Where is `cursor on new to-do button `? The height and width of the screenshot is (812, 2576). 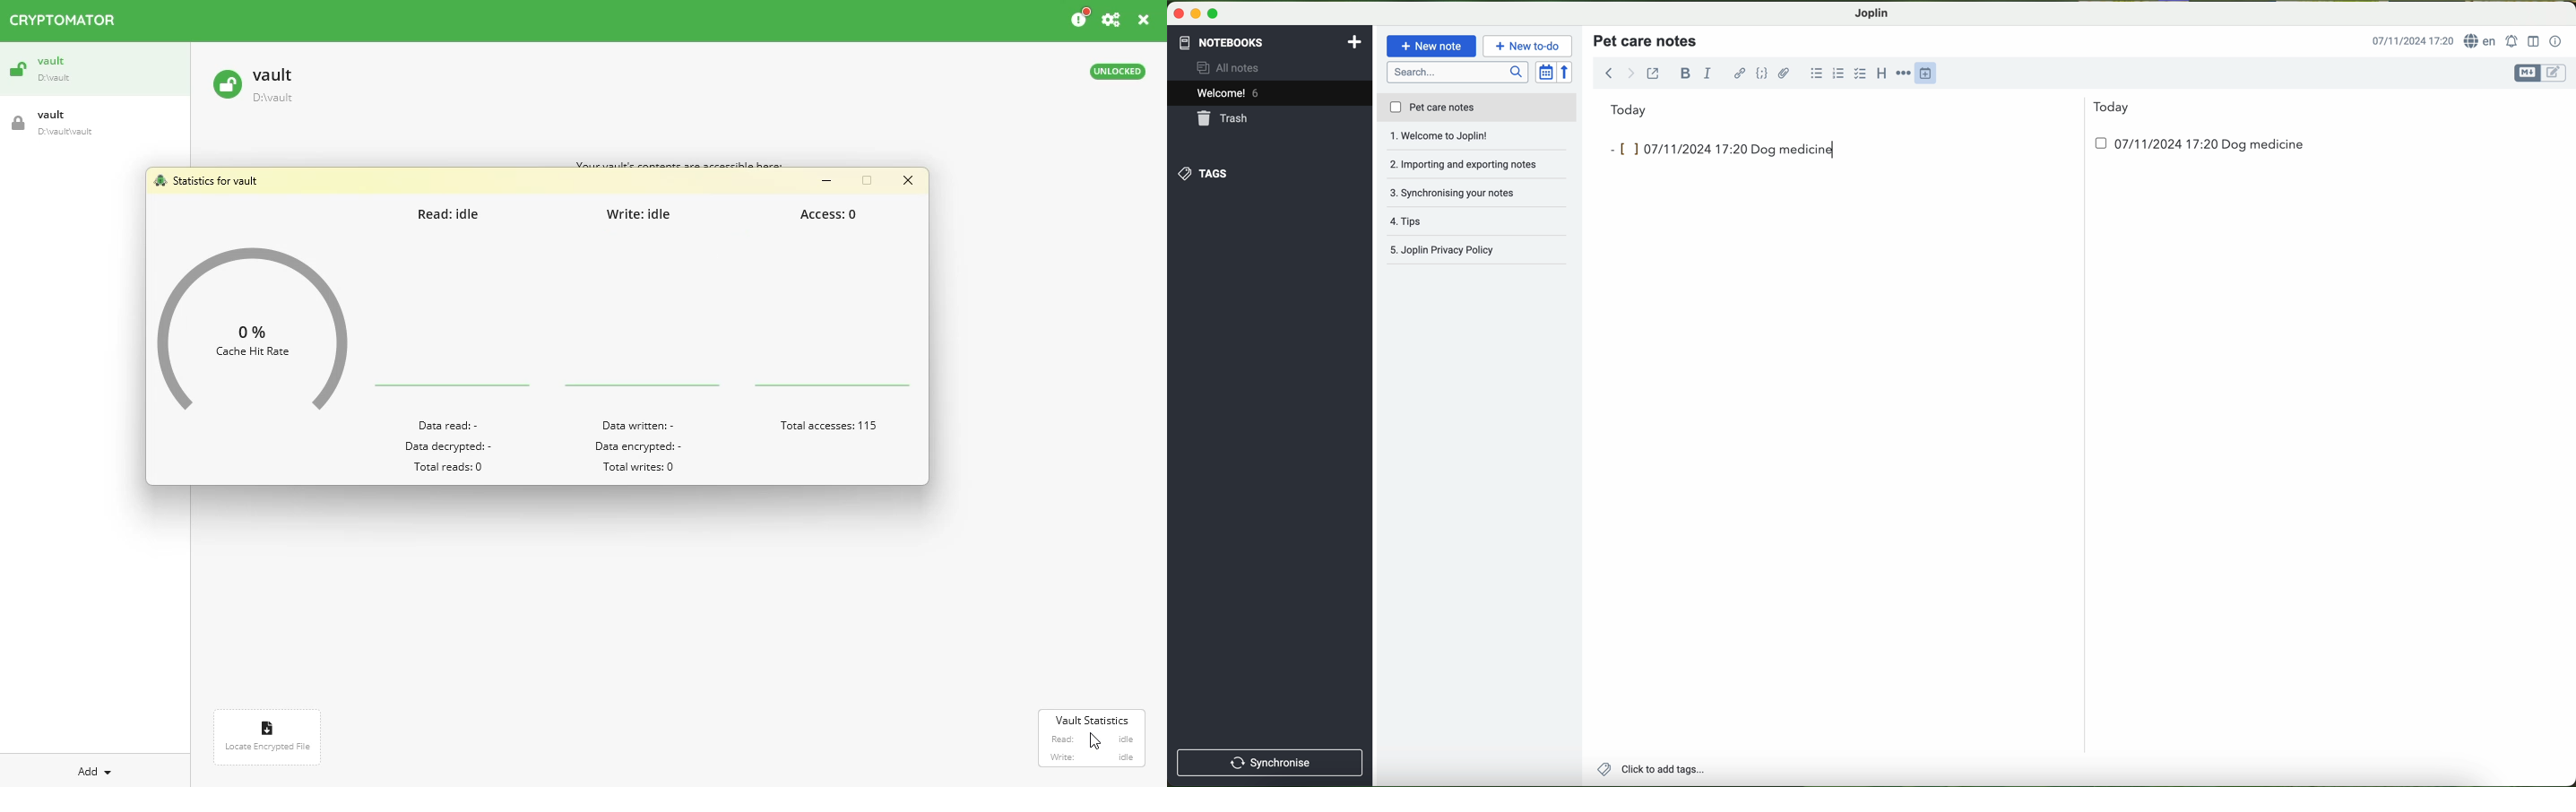
cursor on new to-do button  is located at coordinates (1529, 47).